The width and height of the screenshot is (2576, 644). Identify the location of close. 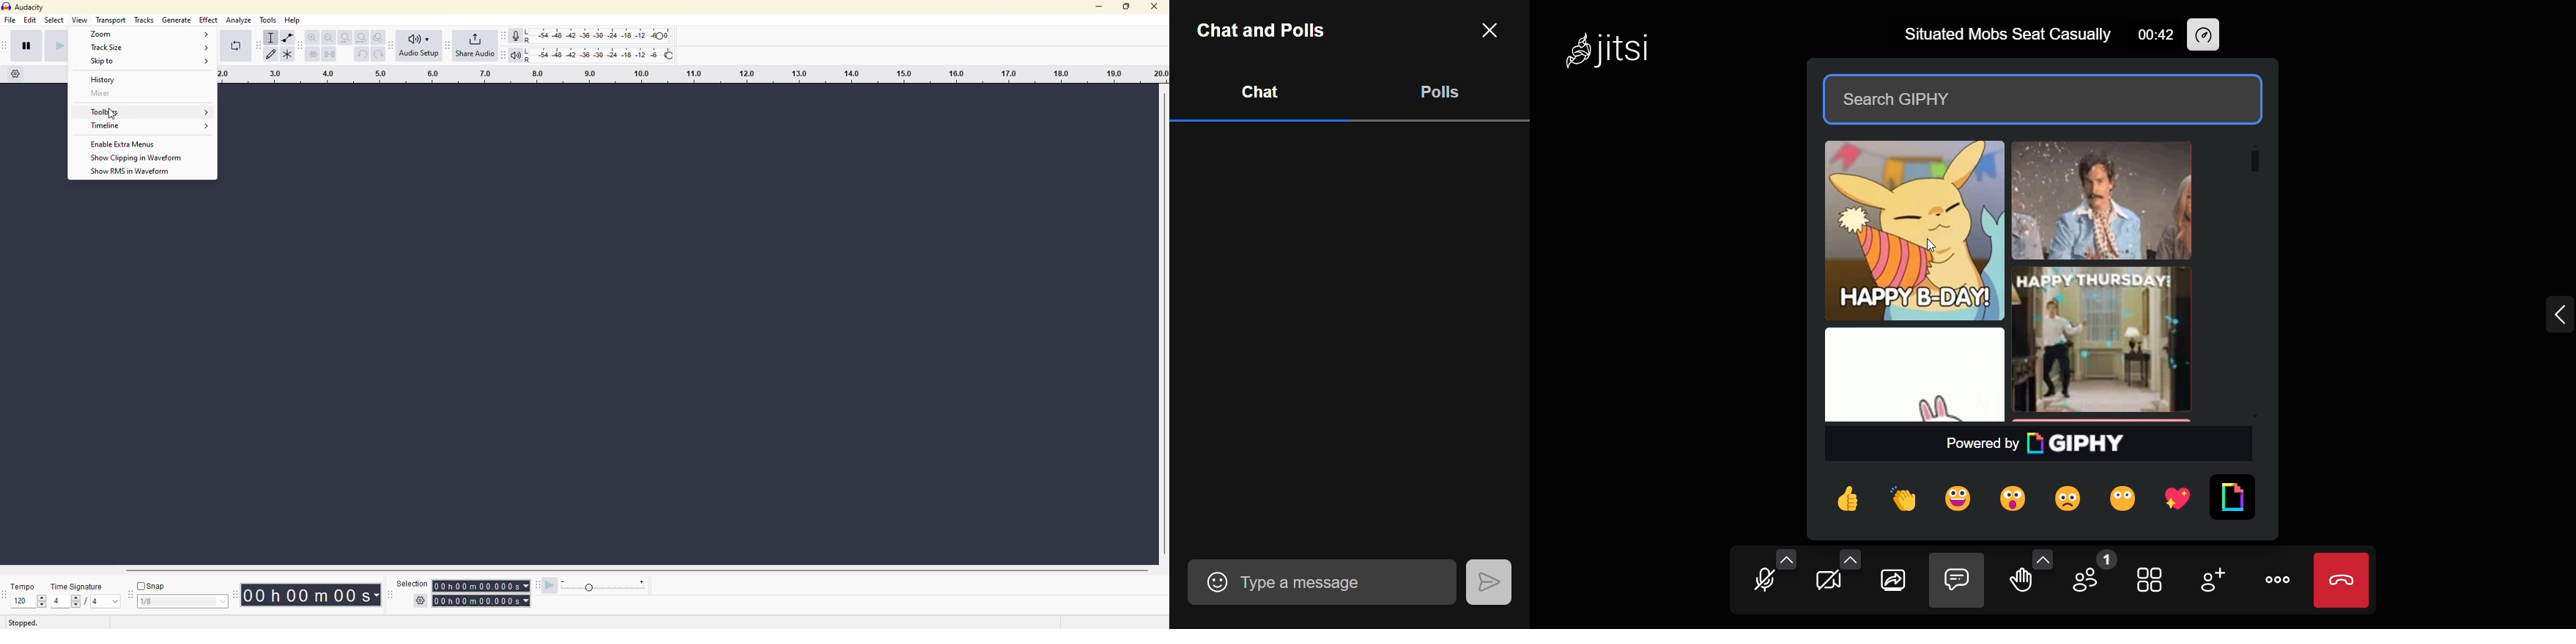
(1154, 8).